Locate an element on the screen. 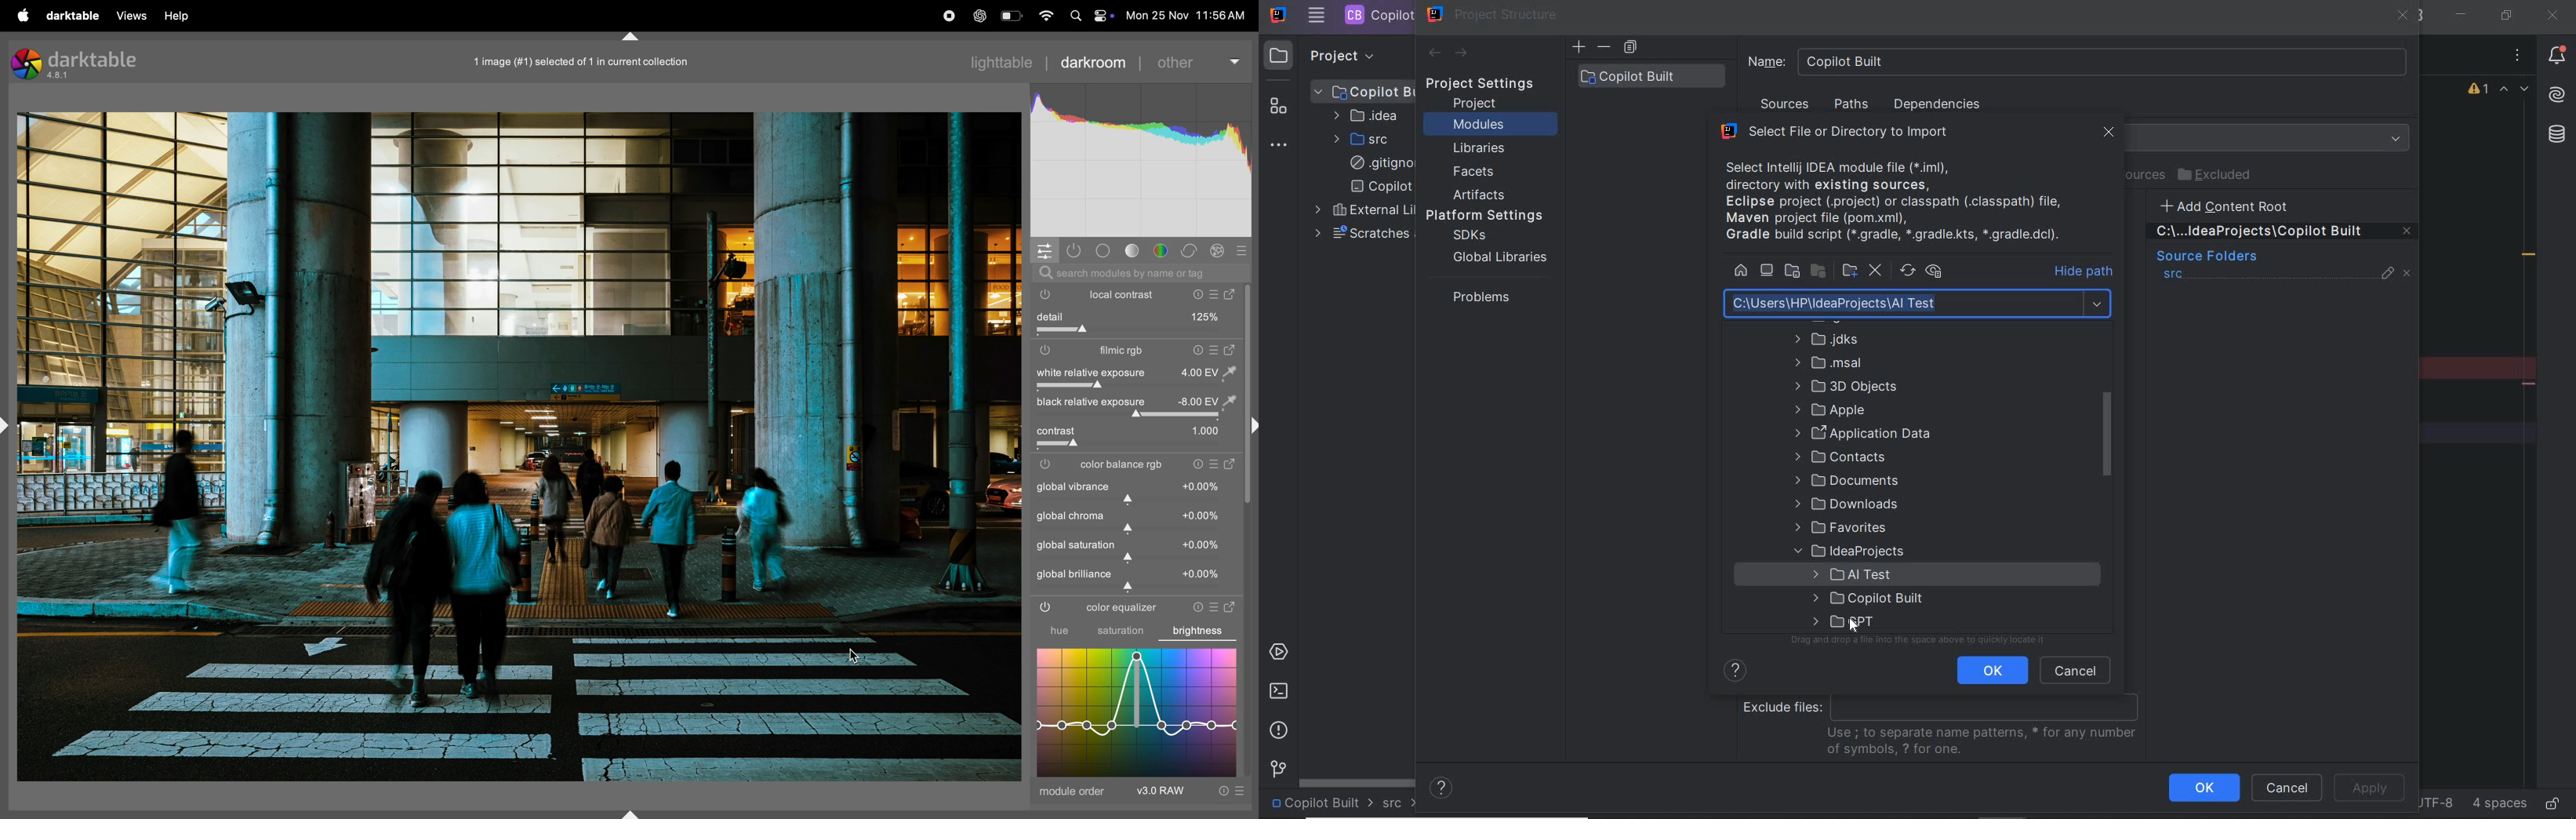  darktable is located at coordinates (95, 58).